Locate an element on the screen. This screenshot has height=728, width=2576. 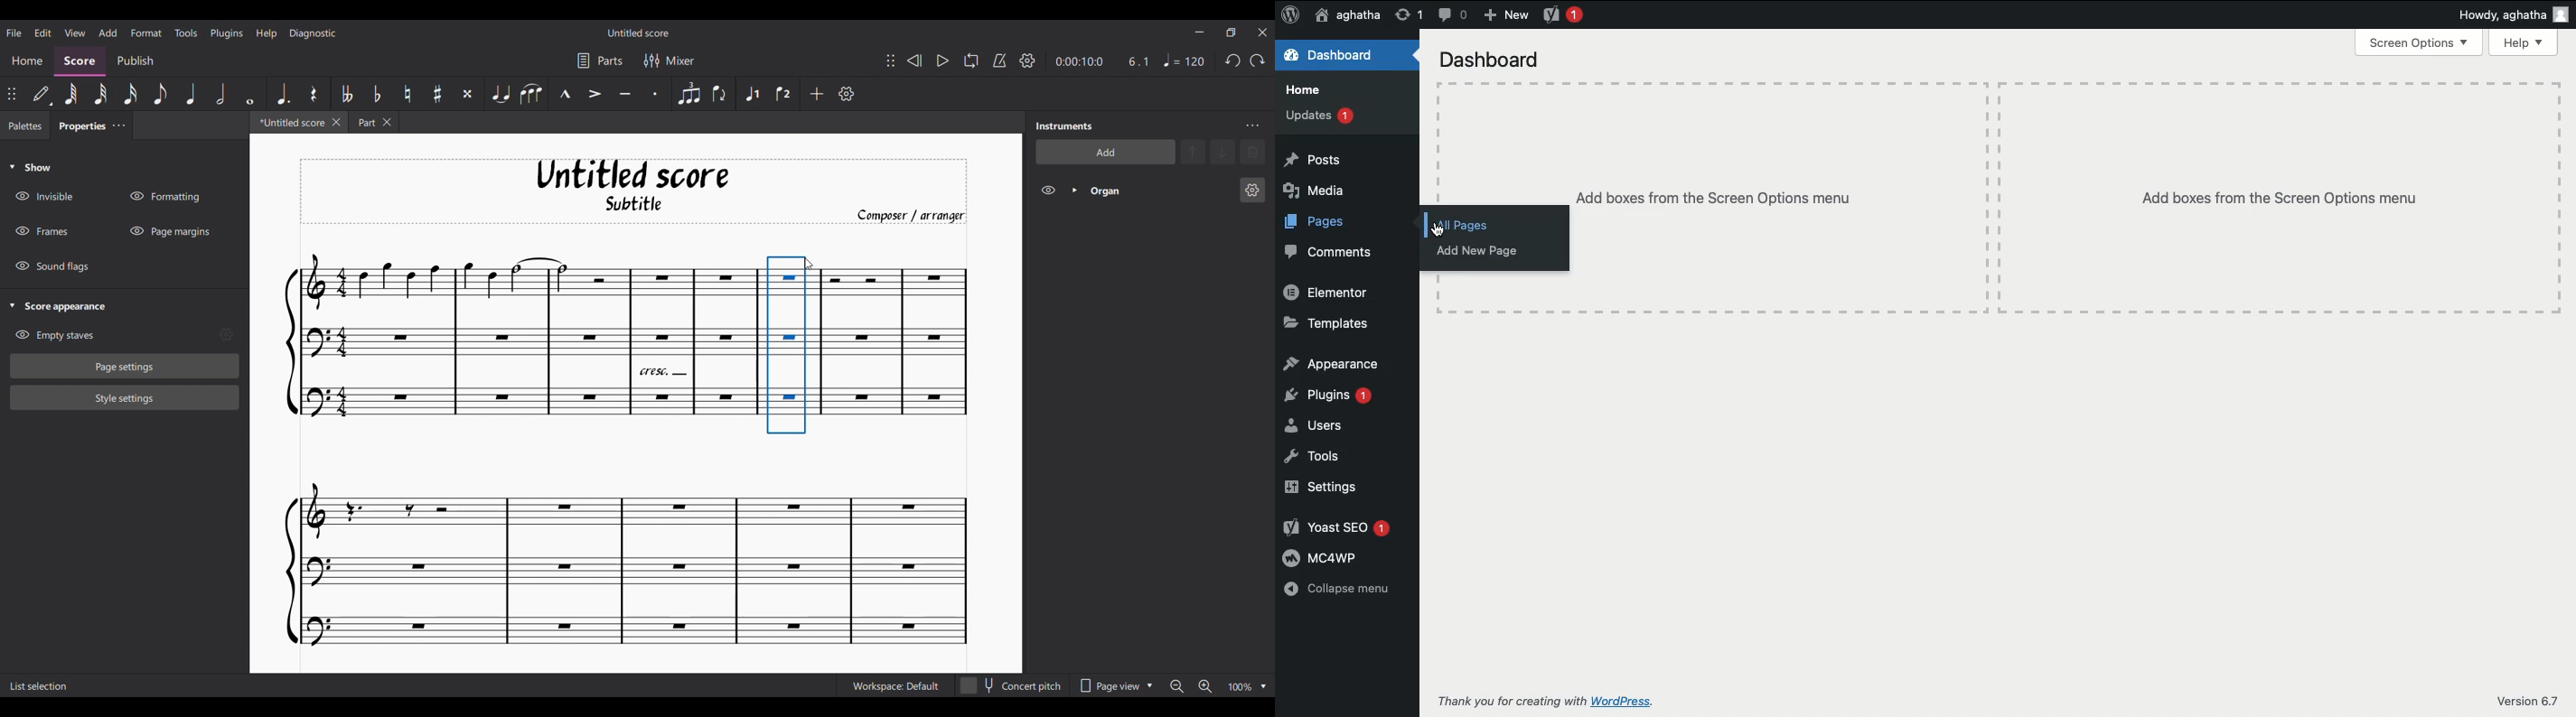
Hide Invisible is located at coordinates (44, 196).